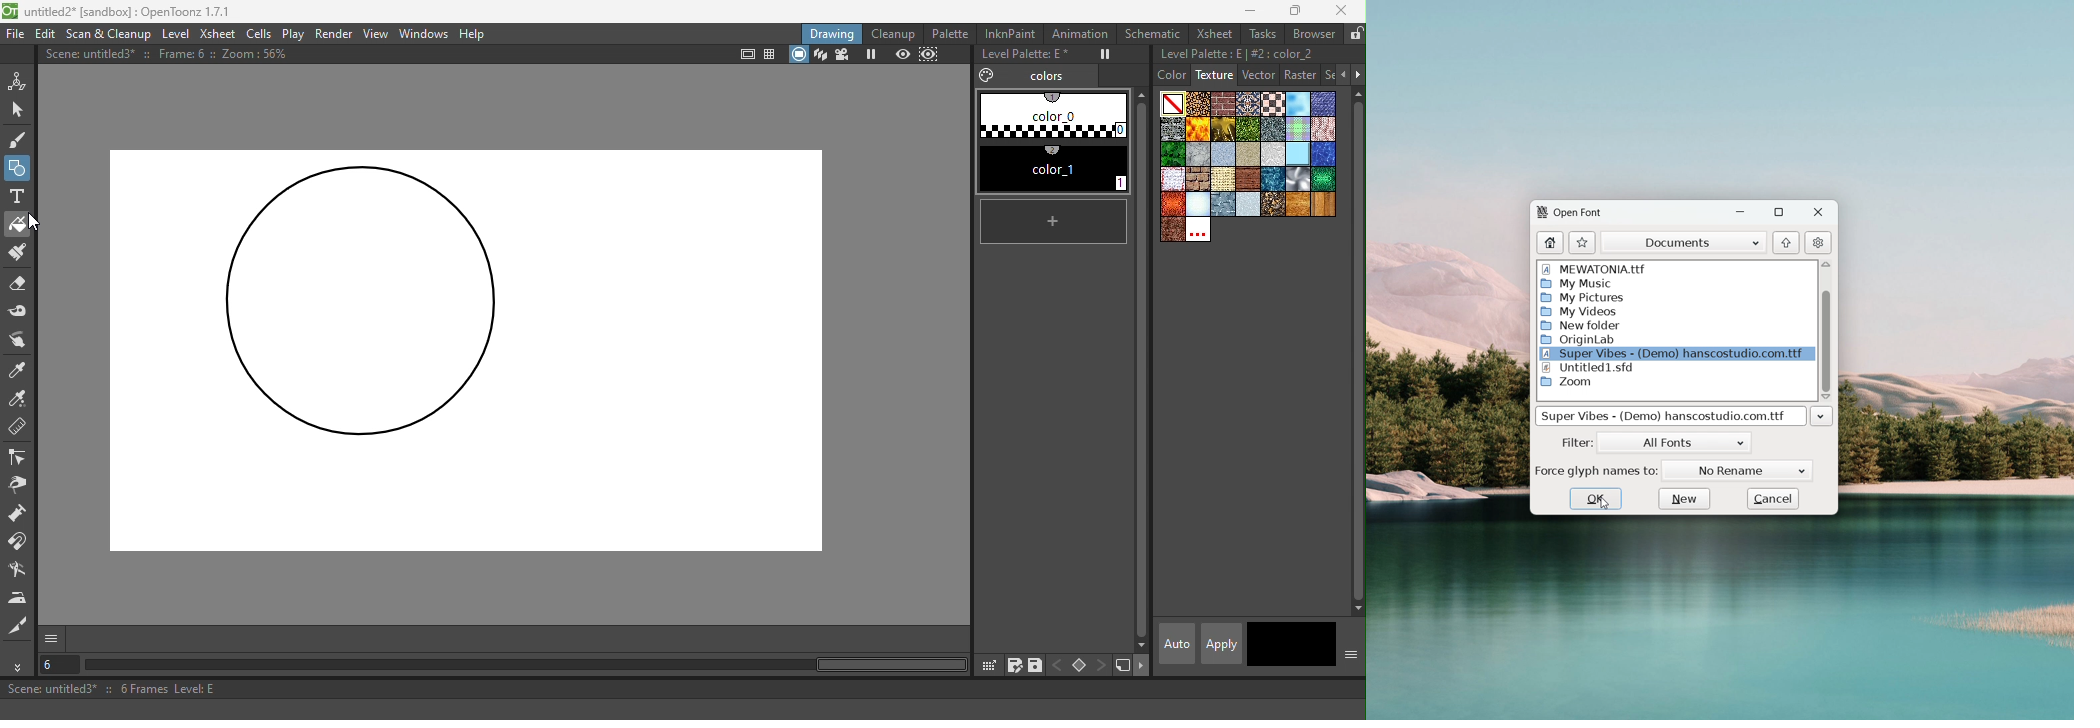  What do you see at coordinates (20, 113) in the screenshot?
I see `Selection tool` at bounding box center [20, 113].